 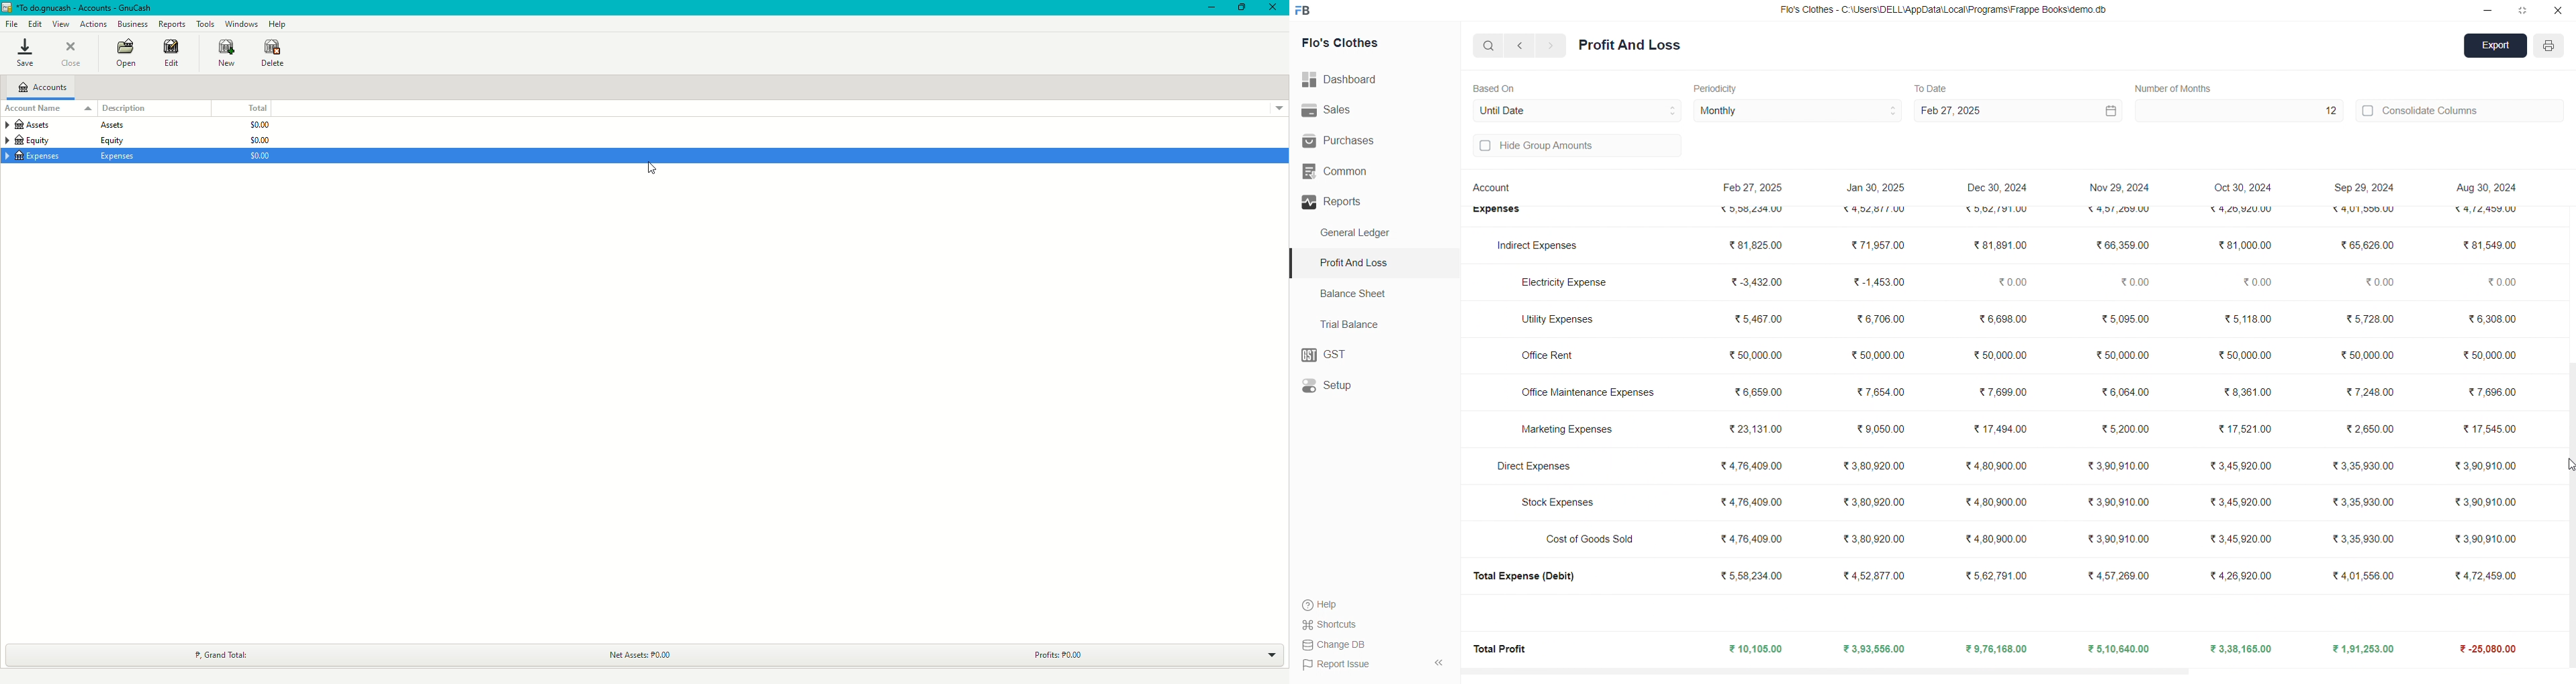 I want to click on ₹3,90,910.00, so click(x=2481, y=502).